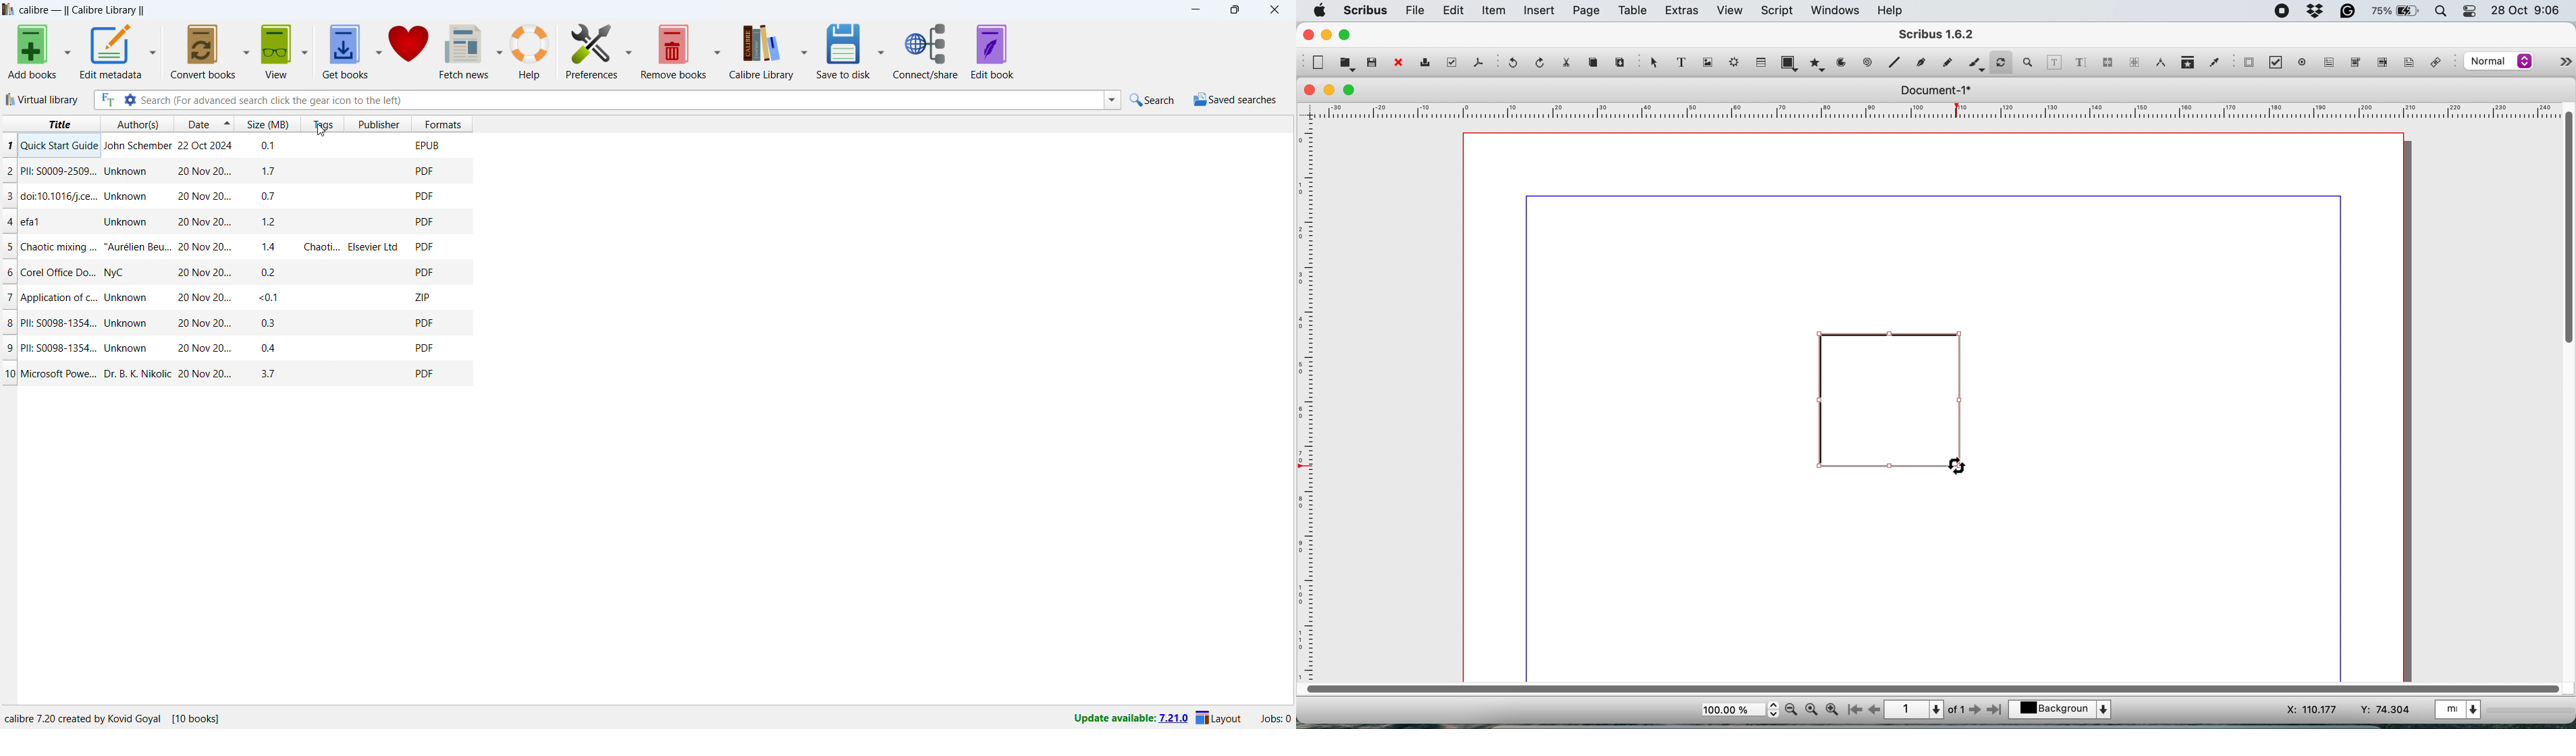 This screenshot has height=756, width=2576. Describe the element at coordinates (238, 347) in the screenshot. I see `PII: S0098-1354... Unknown 20 Nov 20... 04 PDF` at that location.